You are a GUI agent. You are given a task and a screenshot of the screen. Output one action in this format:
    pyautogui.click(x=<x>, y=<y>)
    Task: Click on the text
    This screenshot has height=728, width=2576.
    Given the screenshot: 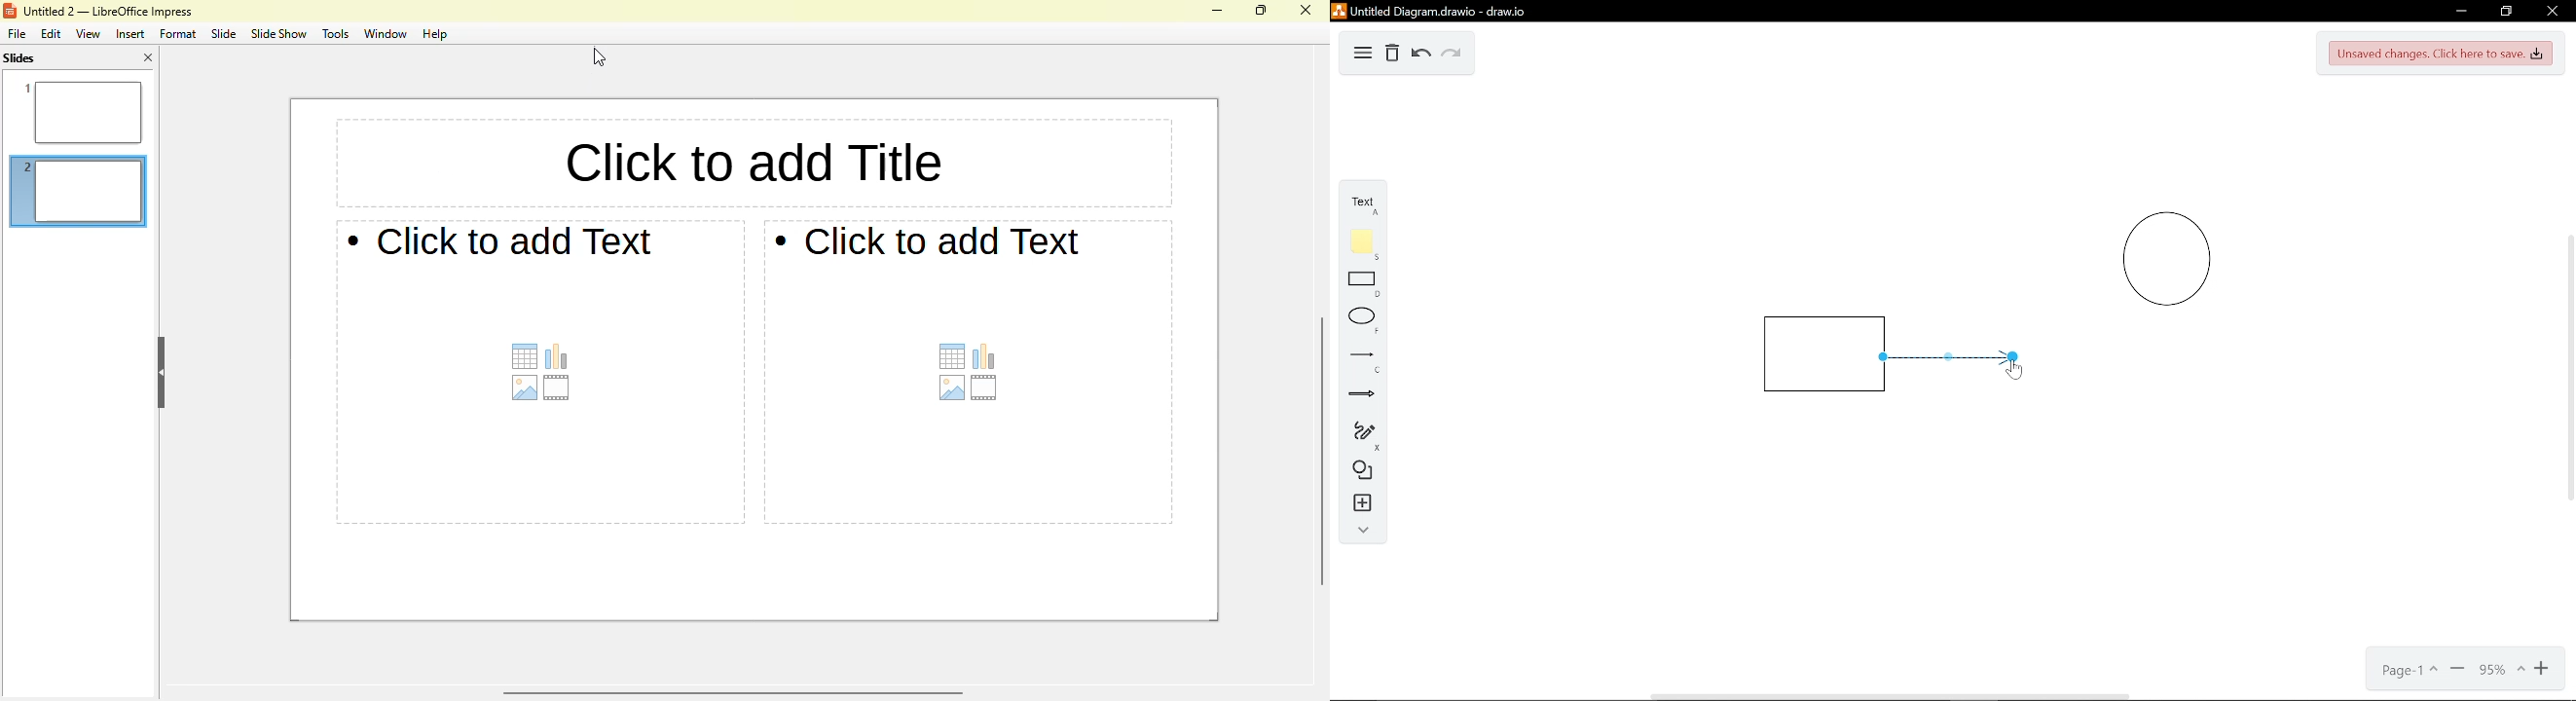 What is the action you would take?
    pyautogui.click(x=926, y=240)
    